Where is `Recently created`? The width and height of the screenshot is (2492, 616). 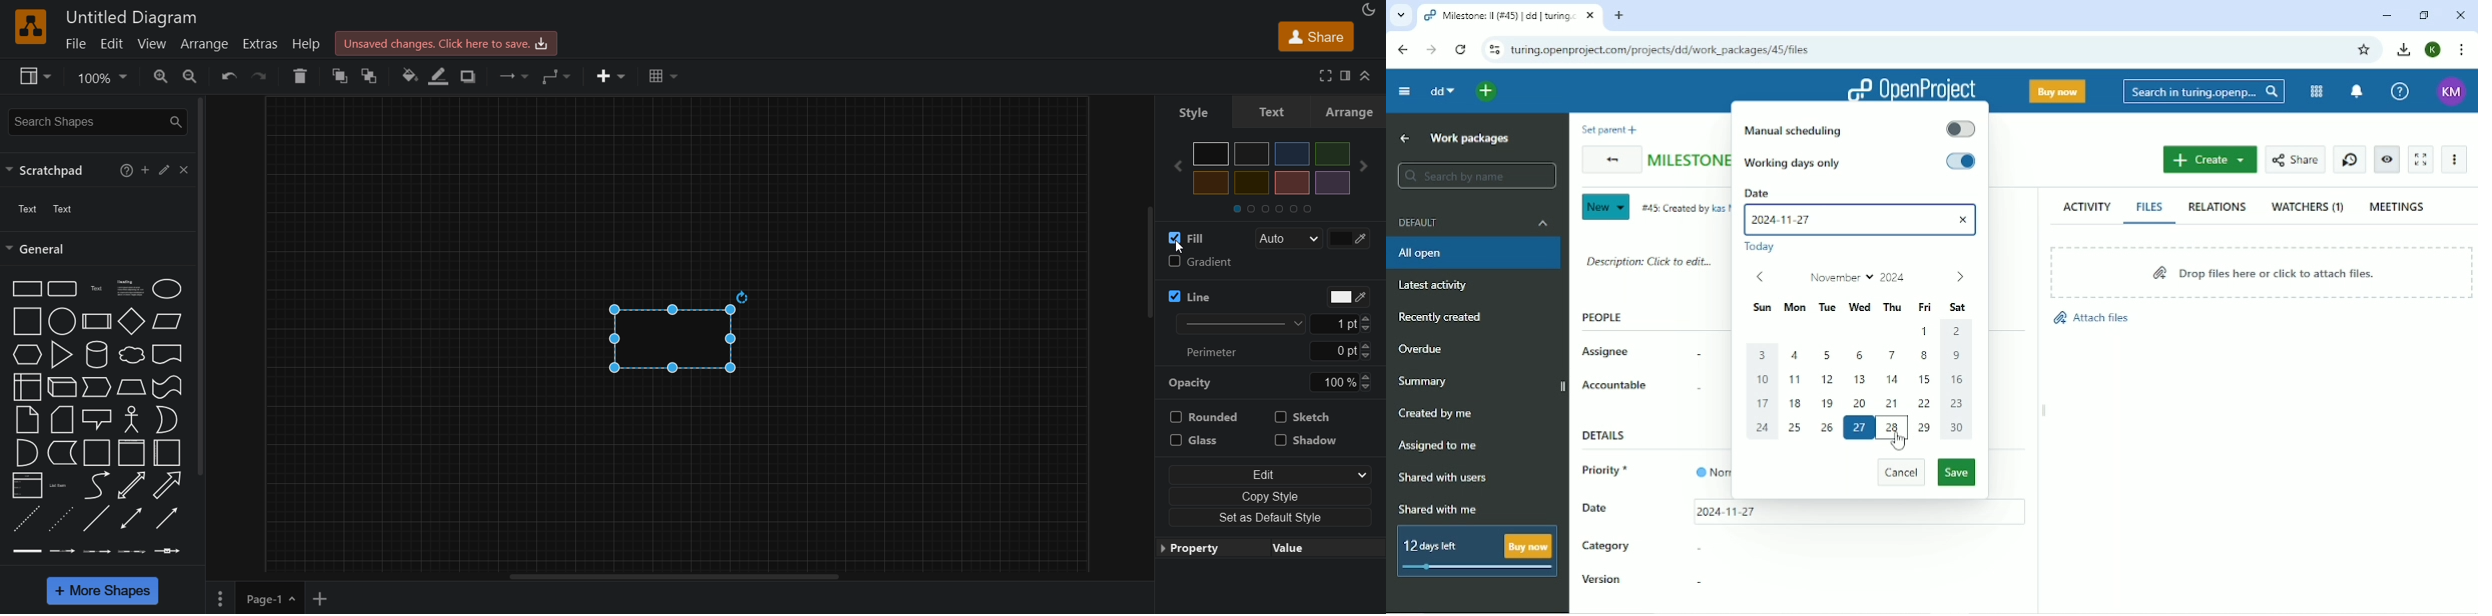
Recently created is located at coordinates (1440, 317).